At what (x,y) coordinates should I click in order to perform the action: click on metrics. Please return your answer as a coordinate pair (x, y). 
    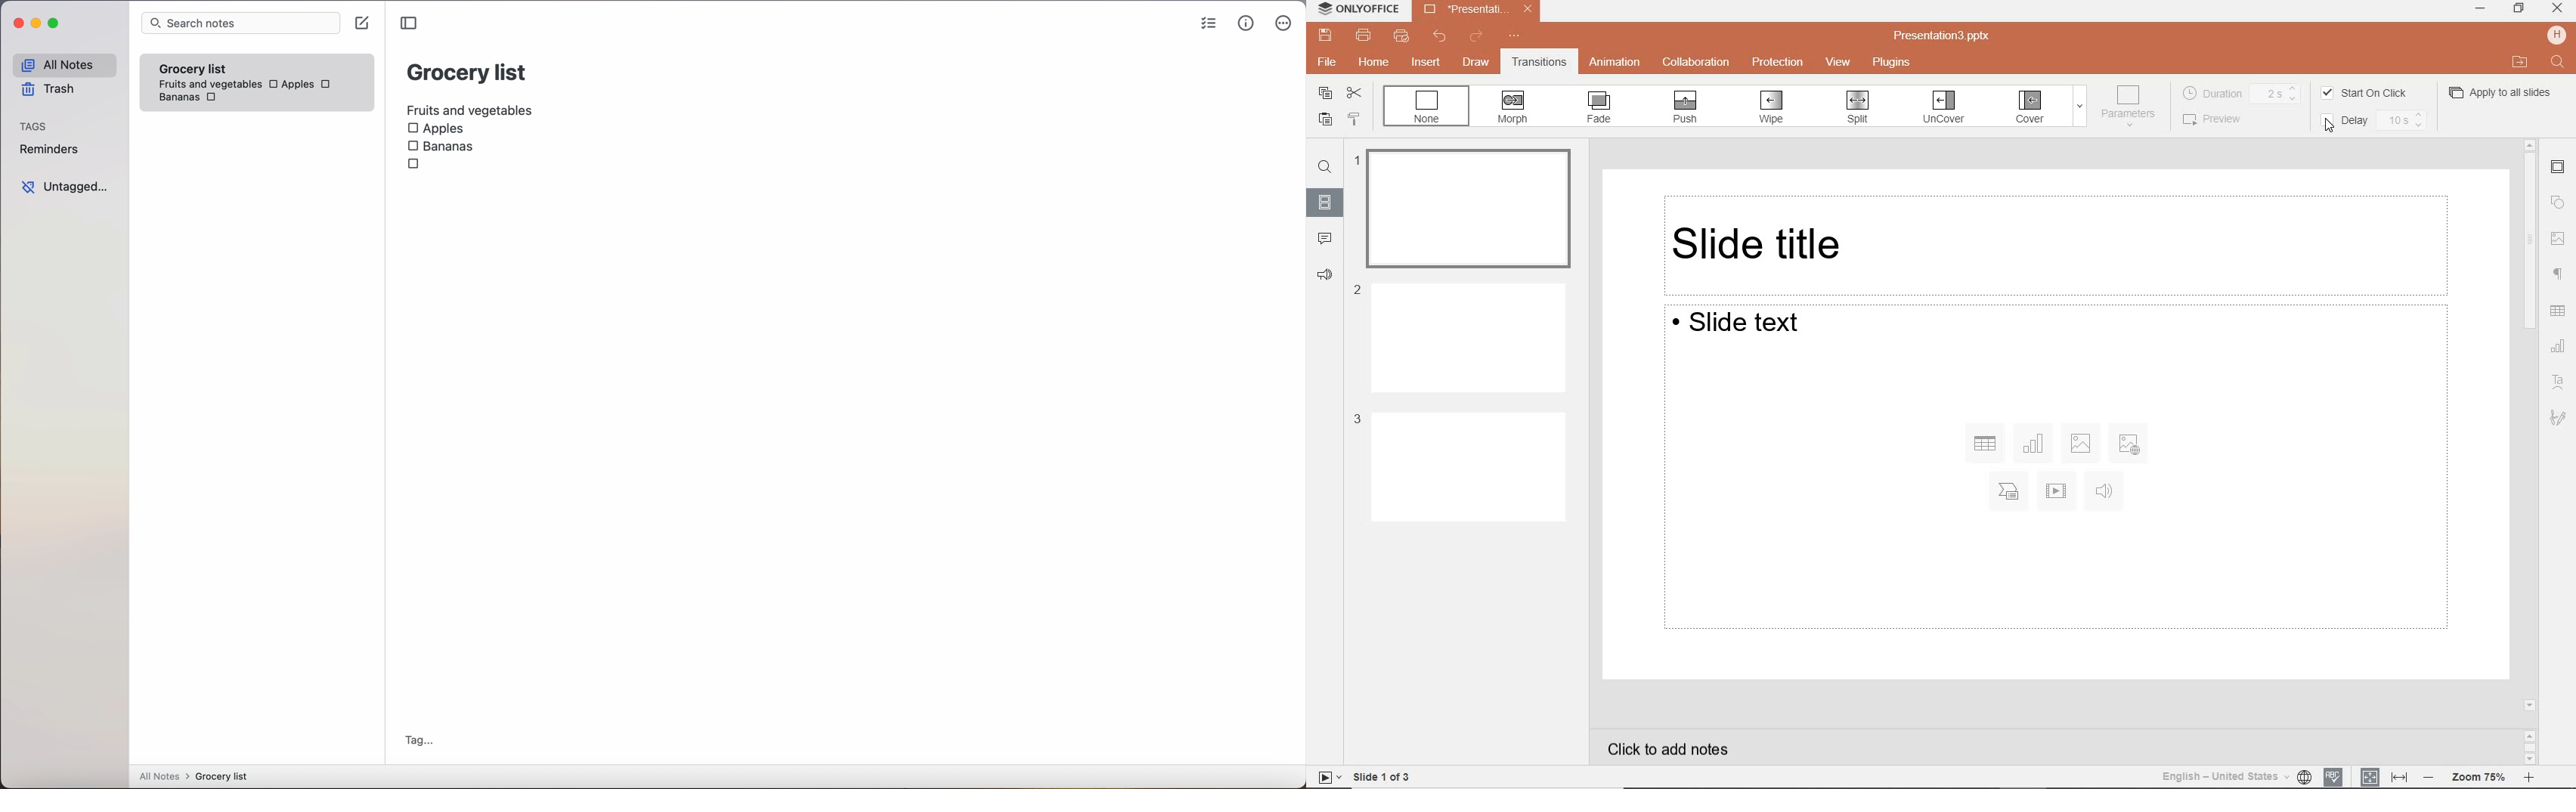
    Looking at the image, I should click on (1246, 24).